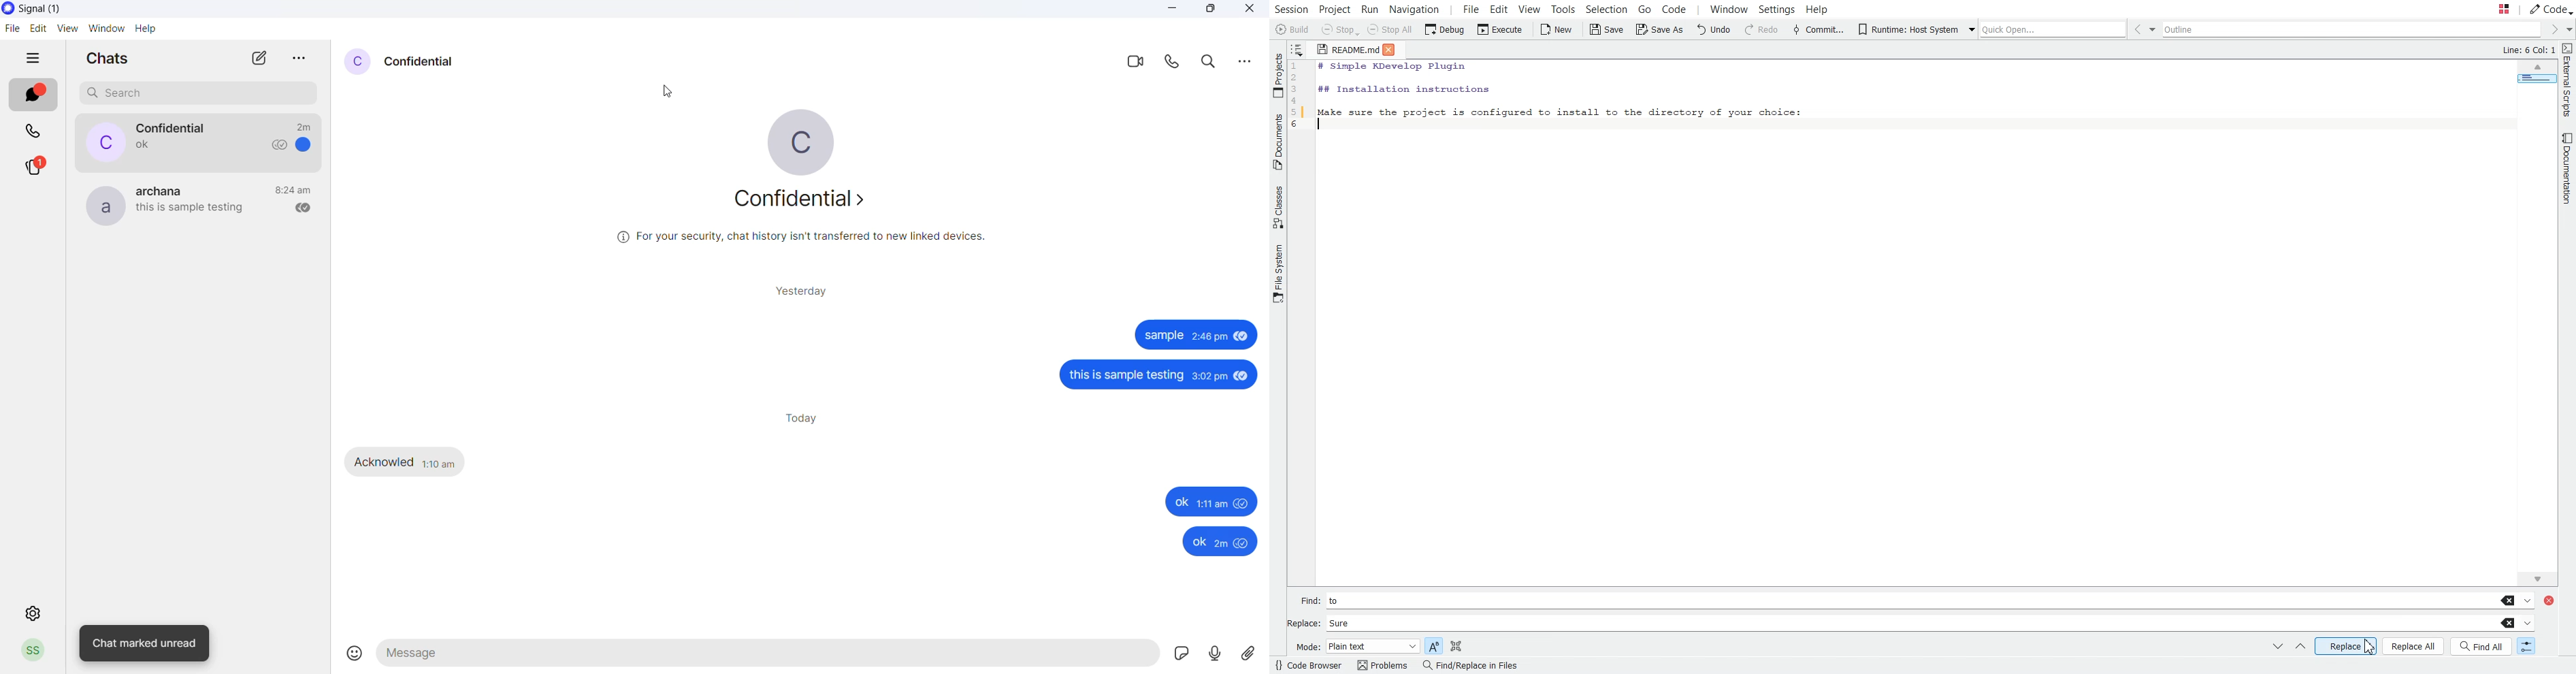 The width and height of the screenshot is (2576, 700). Describe the element at coordinates (12, 31) in the screenshot. I see `file` at that location.